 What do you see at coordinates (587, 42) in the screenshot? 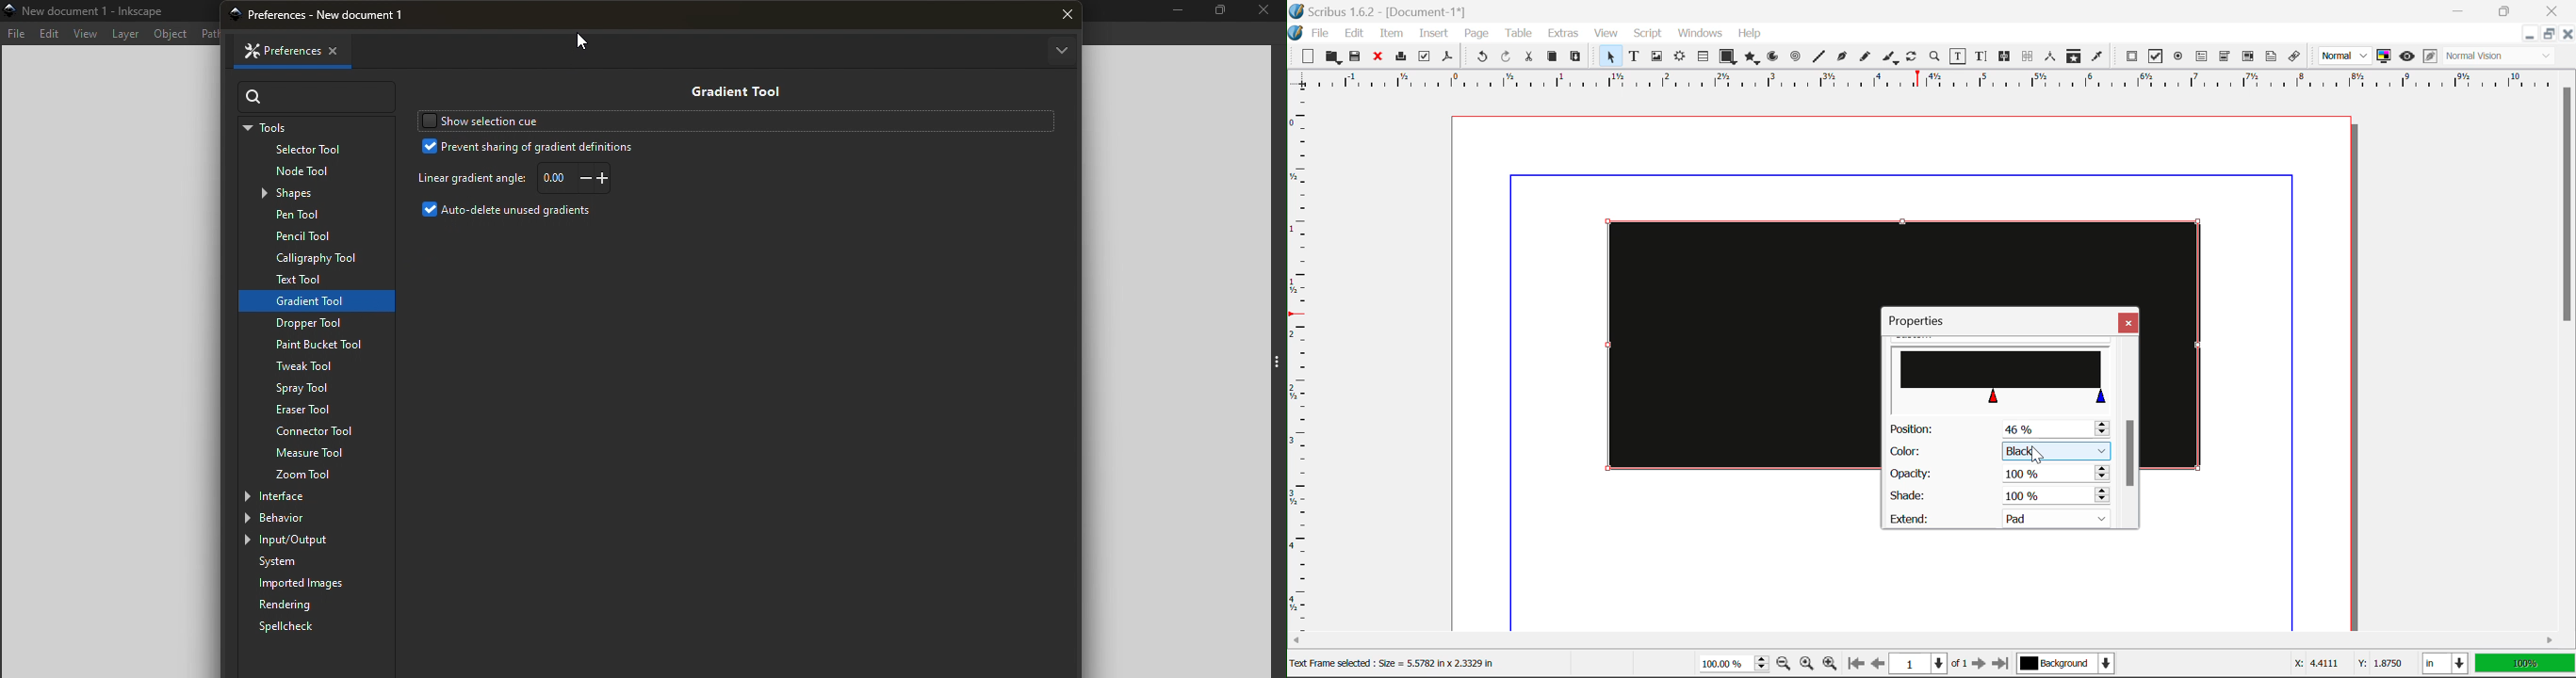
I see `cursor` at bounding box center [587, 42].